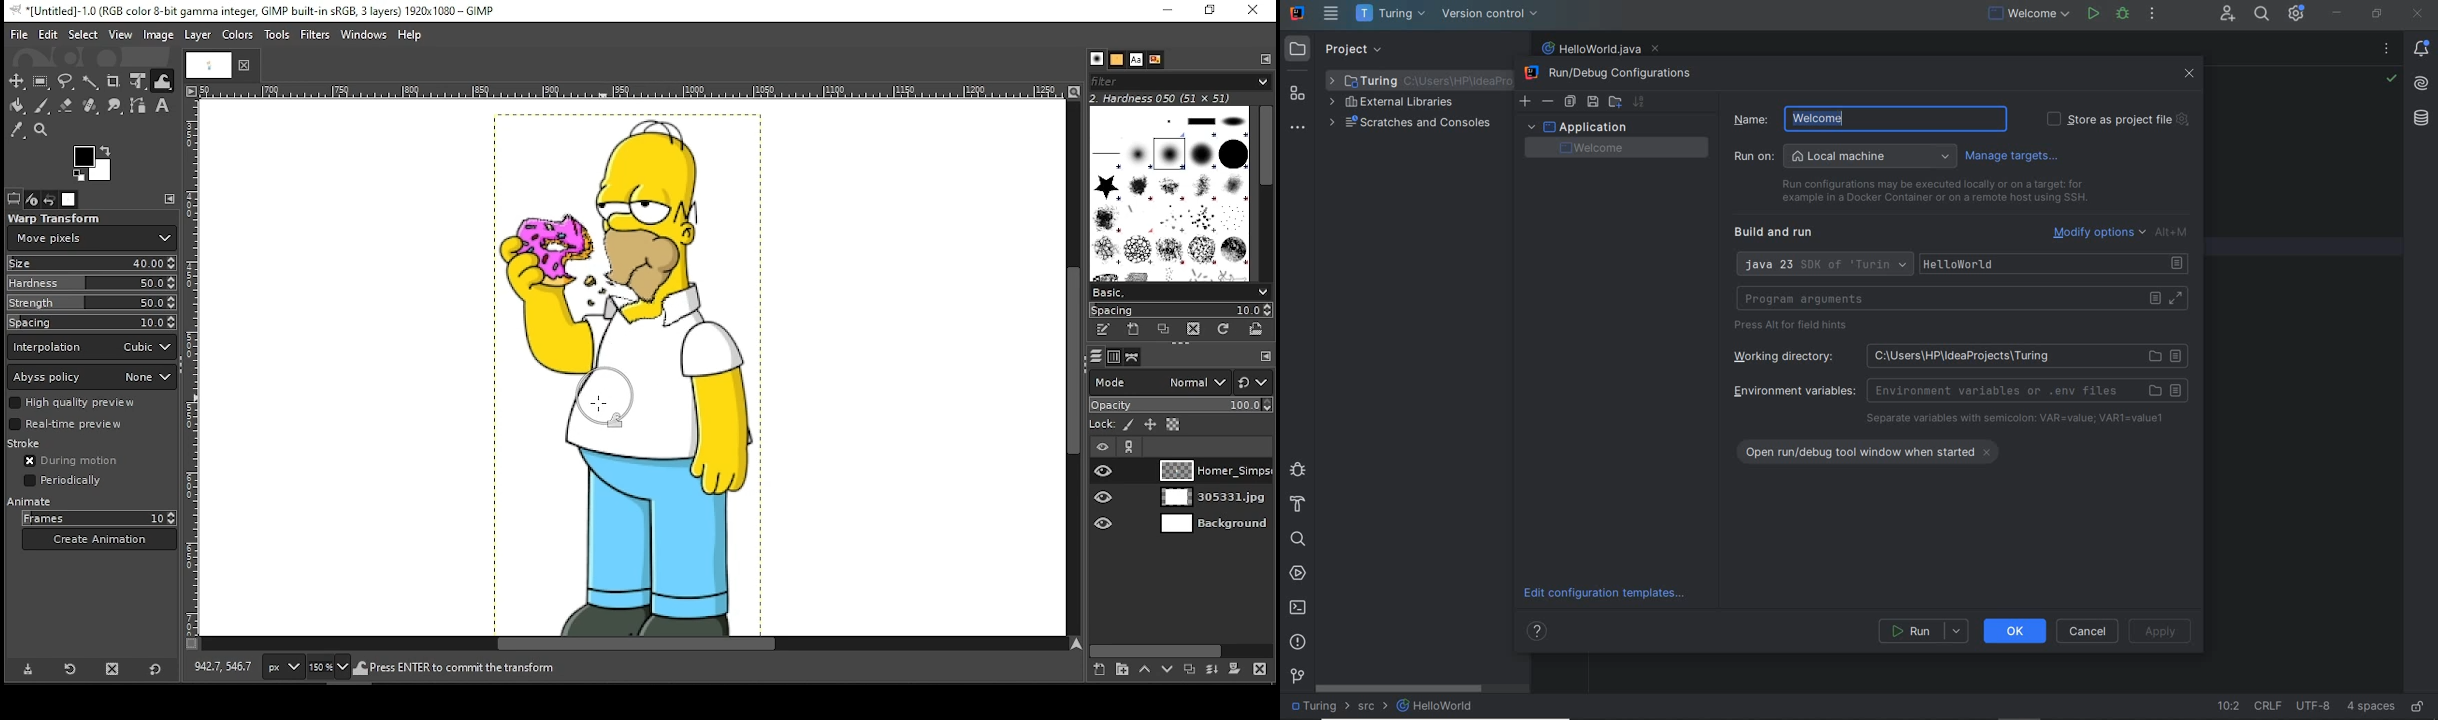 The width and height of the screenshot is (2464, 728). What do you see at coordinates (56, 218) in the screenshot?
I see `warp transform` at bounding box center [56, 218].